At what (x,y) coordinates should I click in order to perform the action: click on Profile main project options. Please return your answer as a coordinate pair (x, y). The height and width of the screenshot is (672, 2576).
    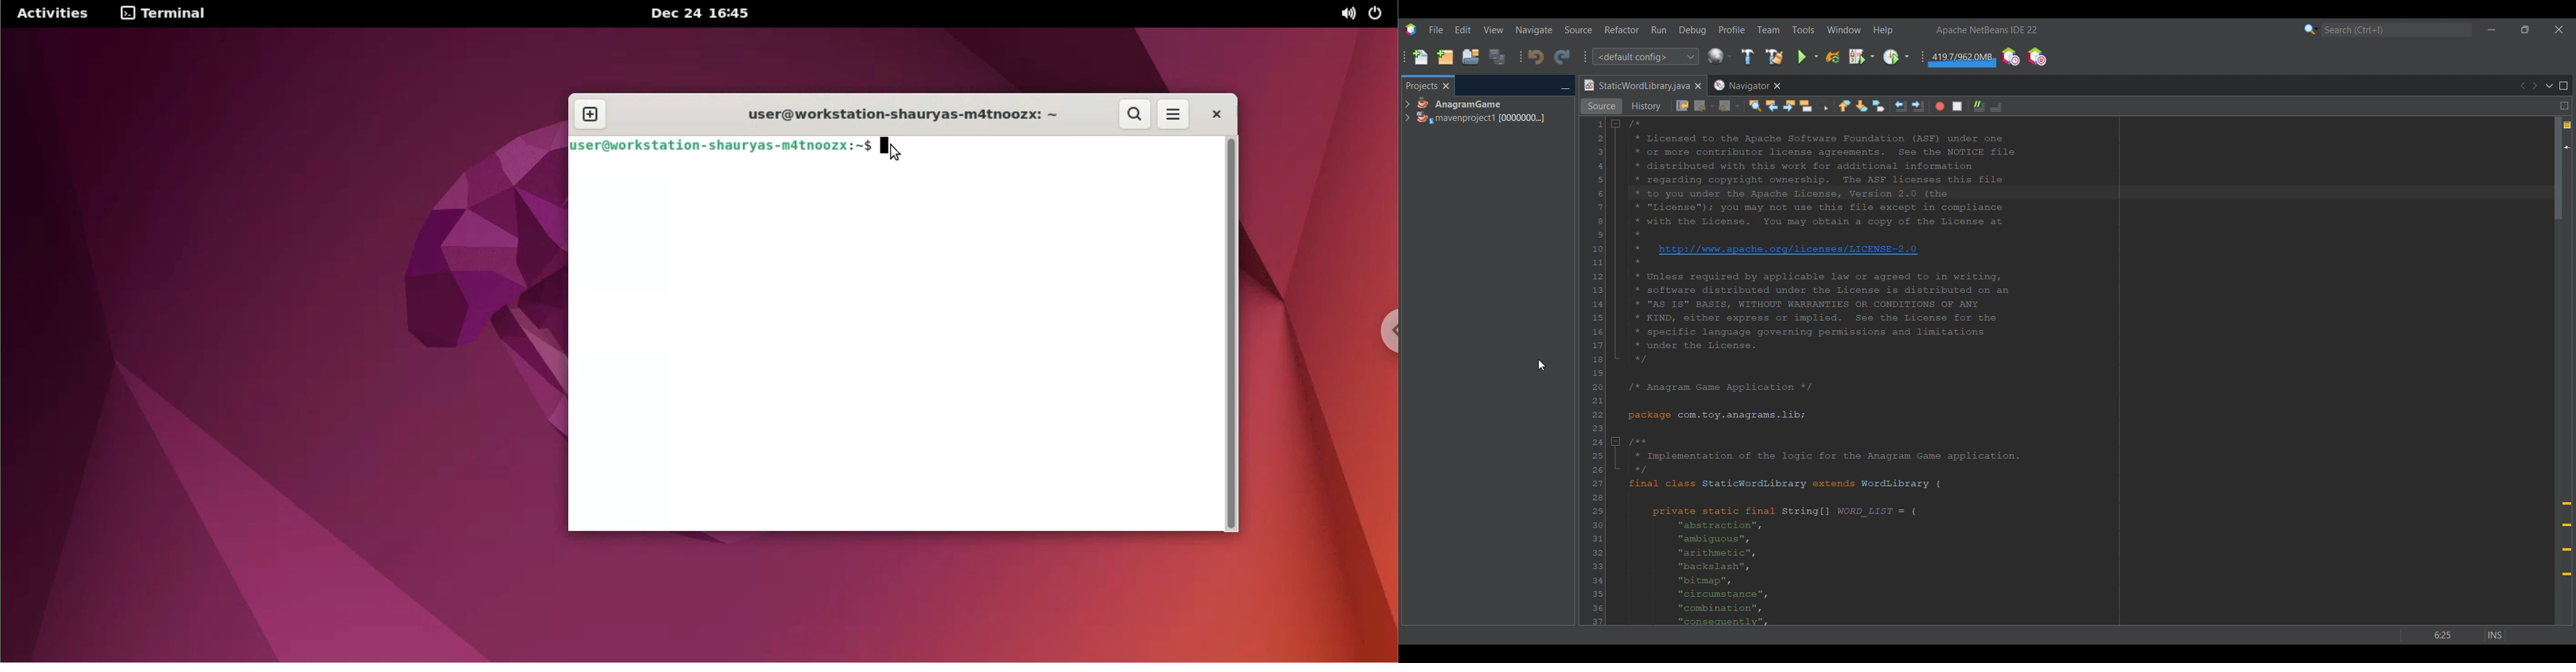
    Looking at the image, I should click on (1896, 57).